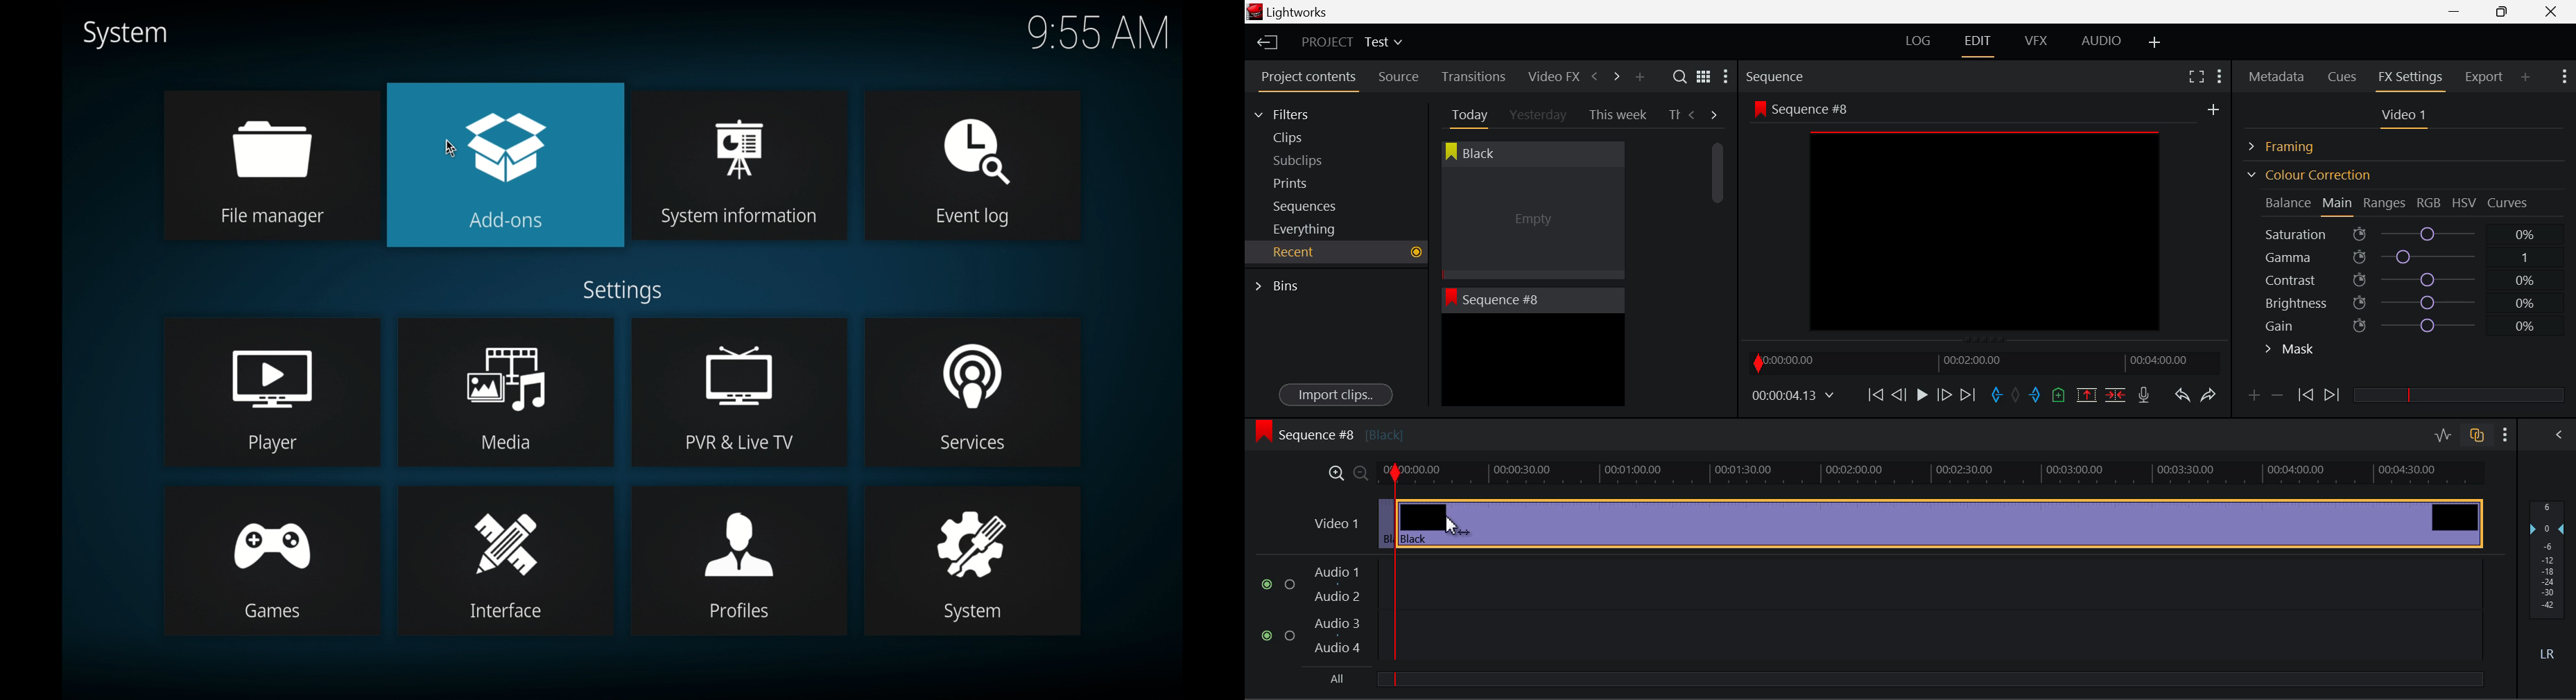  I want to click on Full Screen, so click(2196, 76).